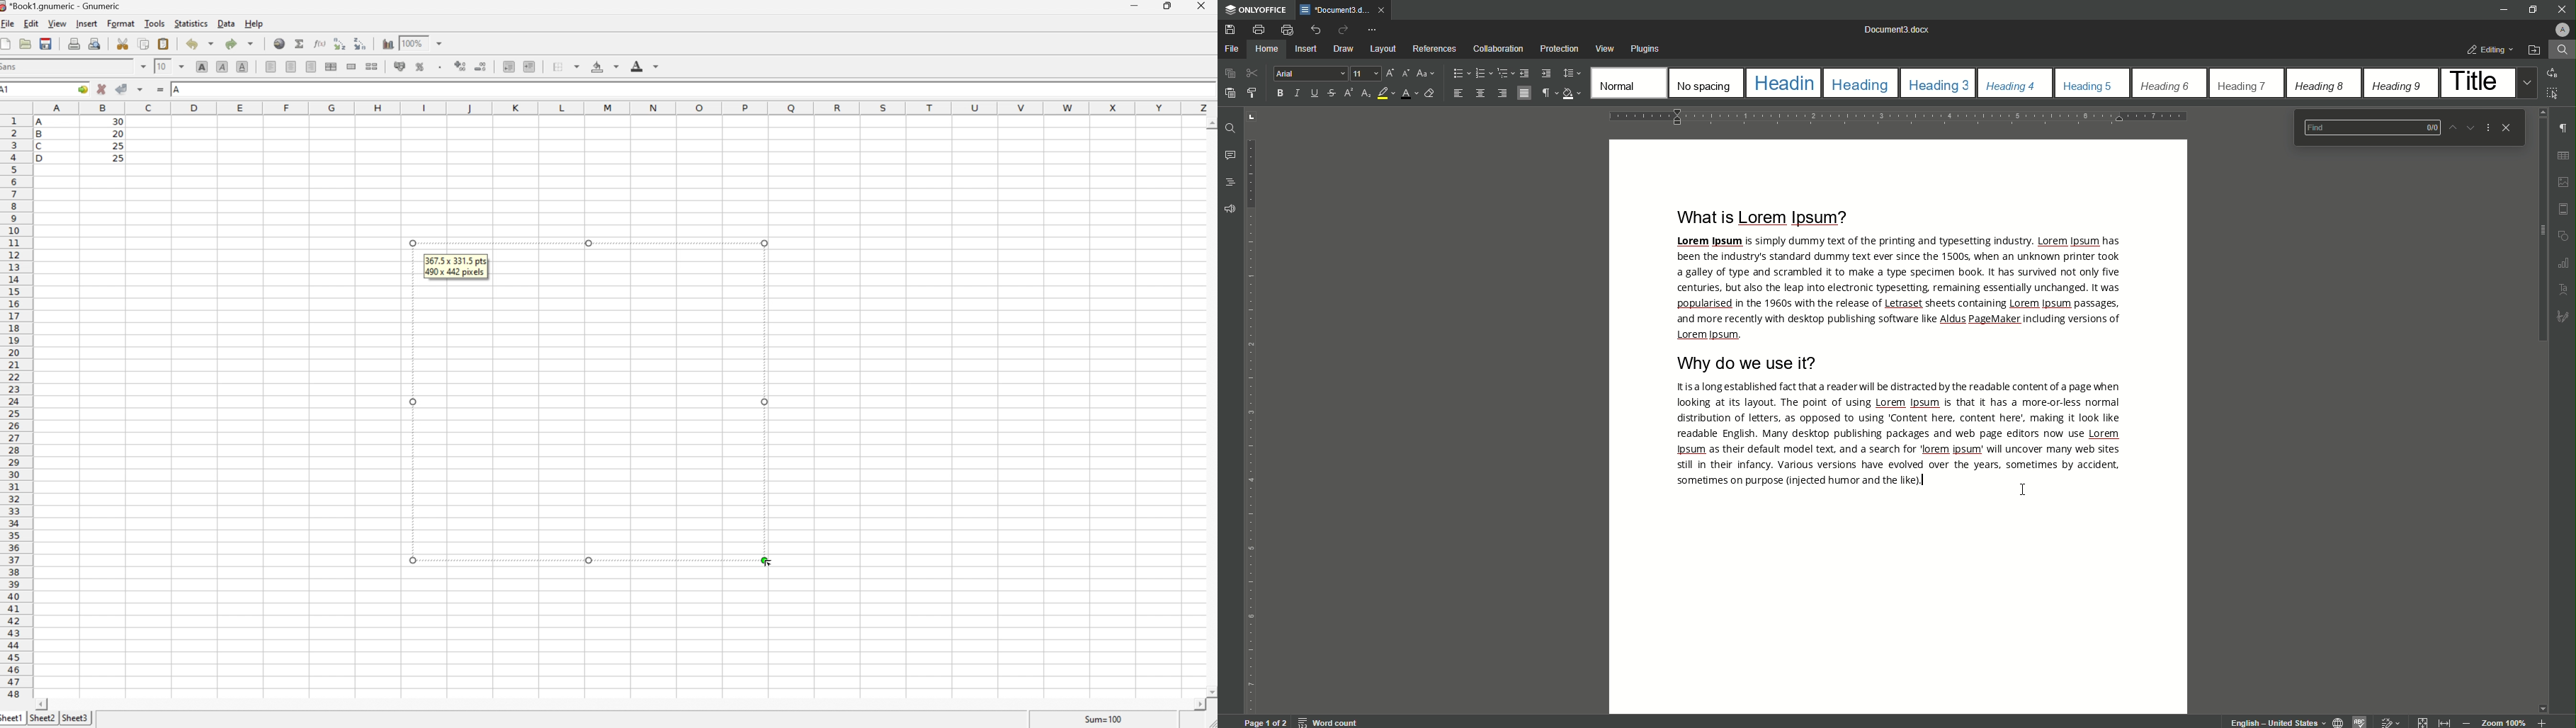  I want to click on photo, so click(2564, 178).